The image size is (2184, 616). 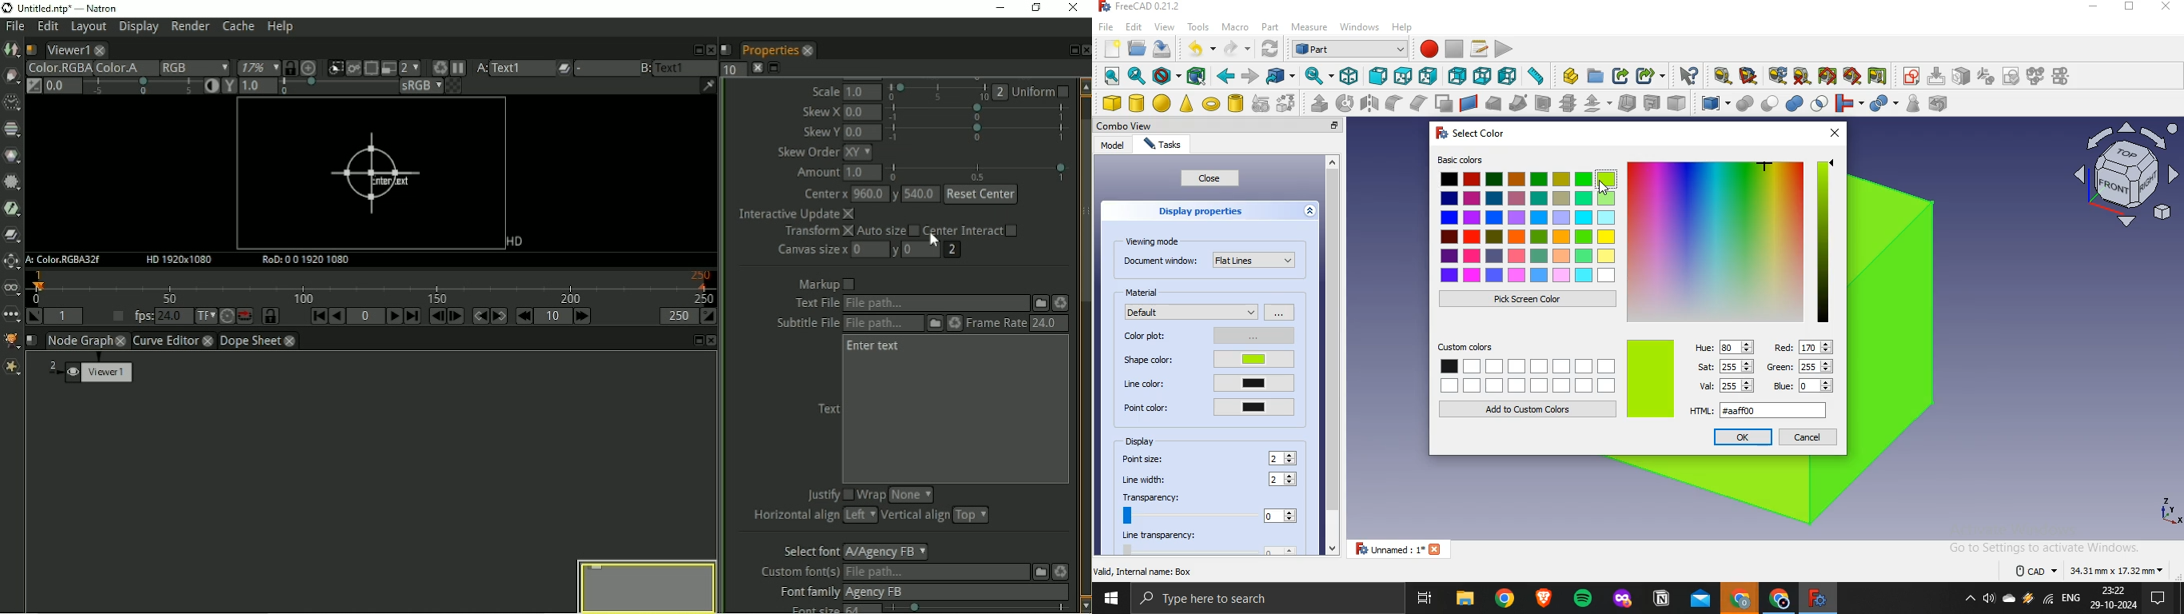 What do you see at coordinates (2115, 598) in the screenshot?
I see `time and date` at bounding box center [2115, 598].